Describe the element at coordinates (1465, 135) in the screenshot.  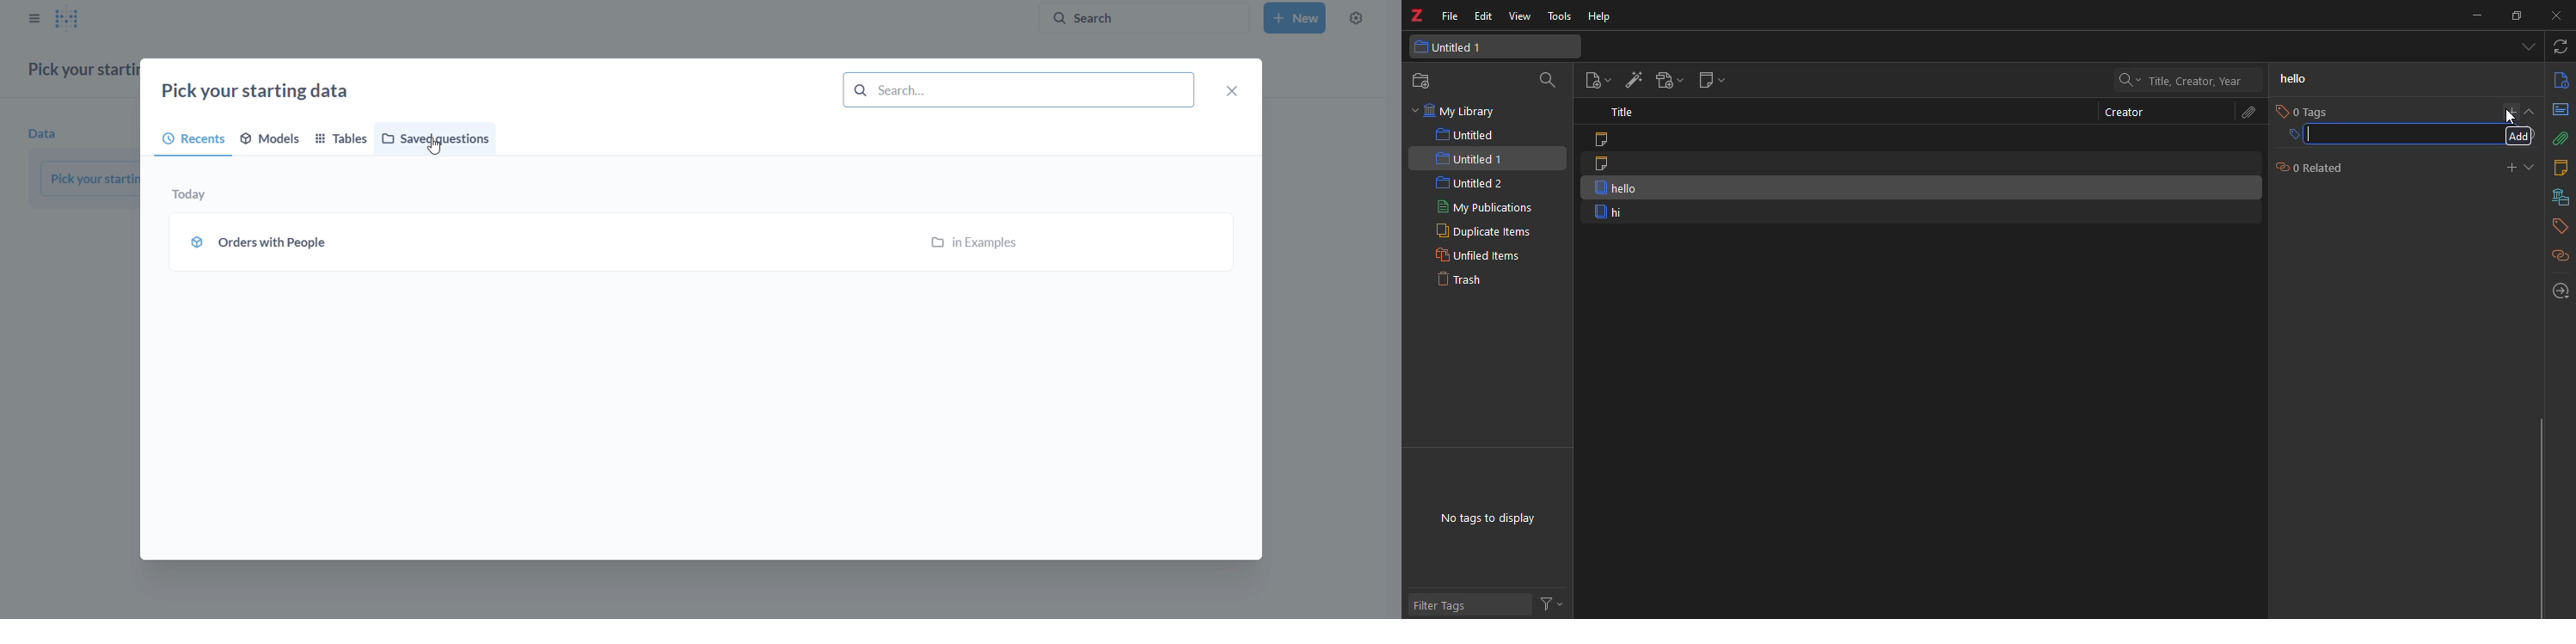
I see `untitled` at that location.